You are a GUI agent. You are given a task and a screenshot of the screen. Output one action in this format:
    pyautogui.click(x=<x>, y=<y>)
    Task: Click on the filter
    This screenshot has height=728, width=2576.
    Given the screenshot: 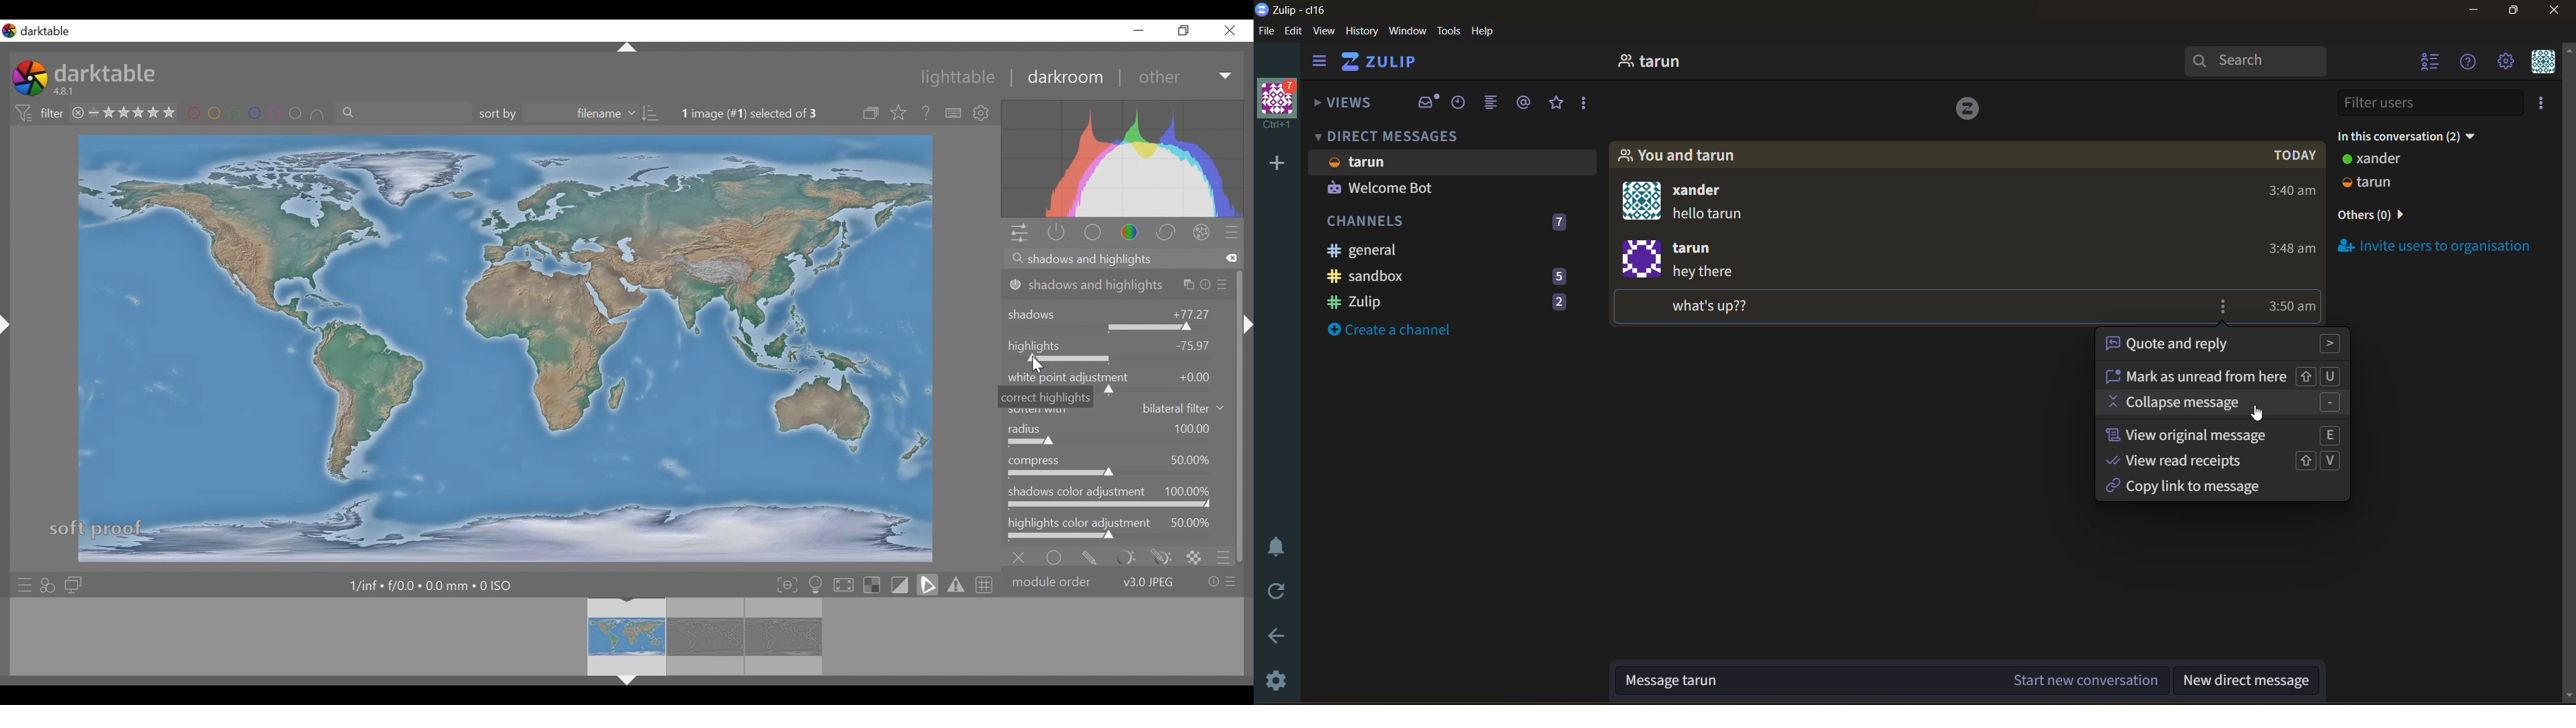 What is the action you would take?
    pyautogui.click(x=37, y=114)
    